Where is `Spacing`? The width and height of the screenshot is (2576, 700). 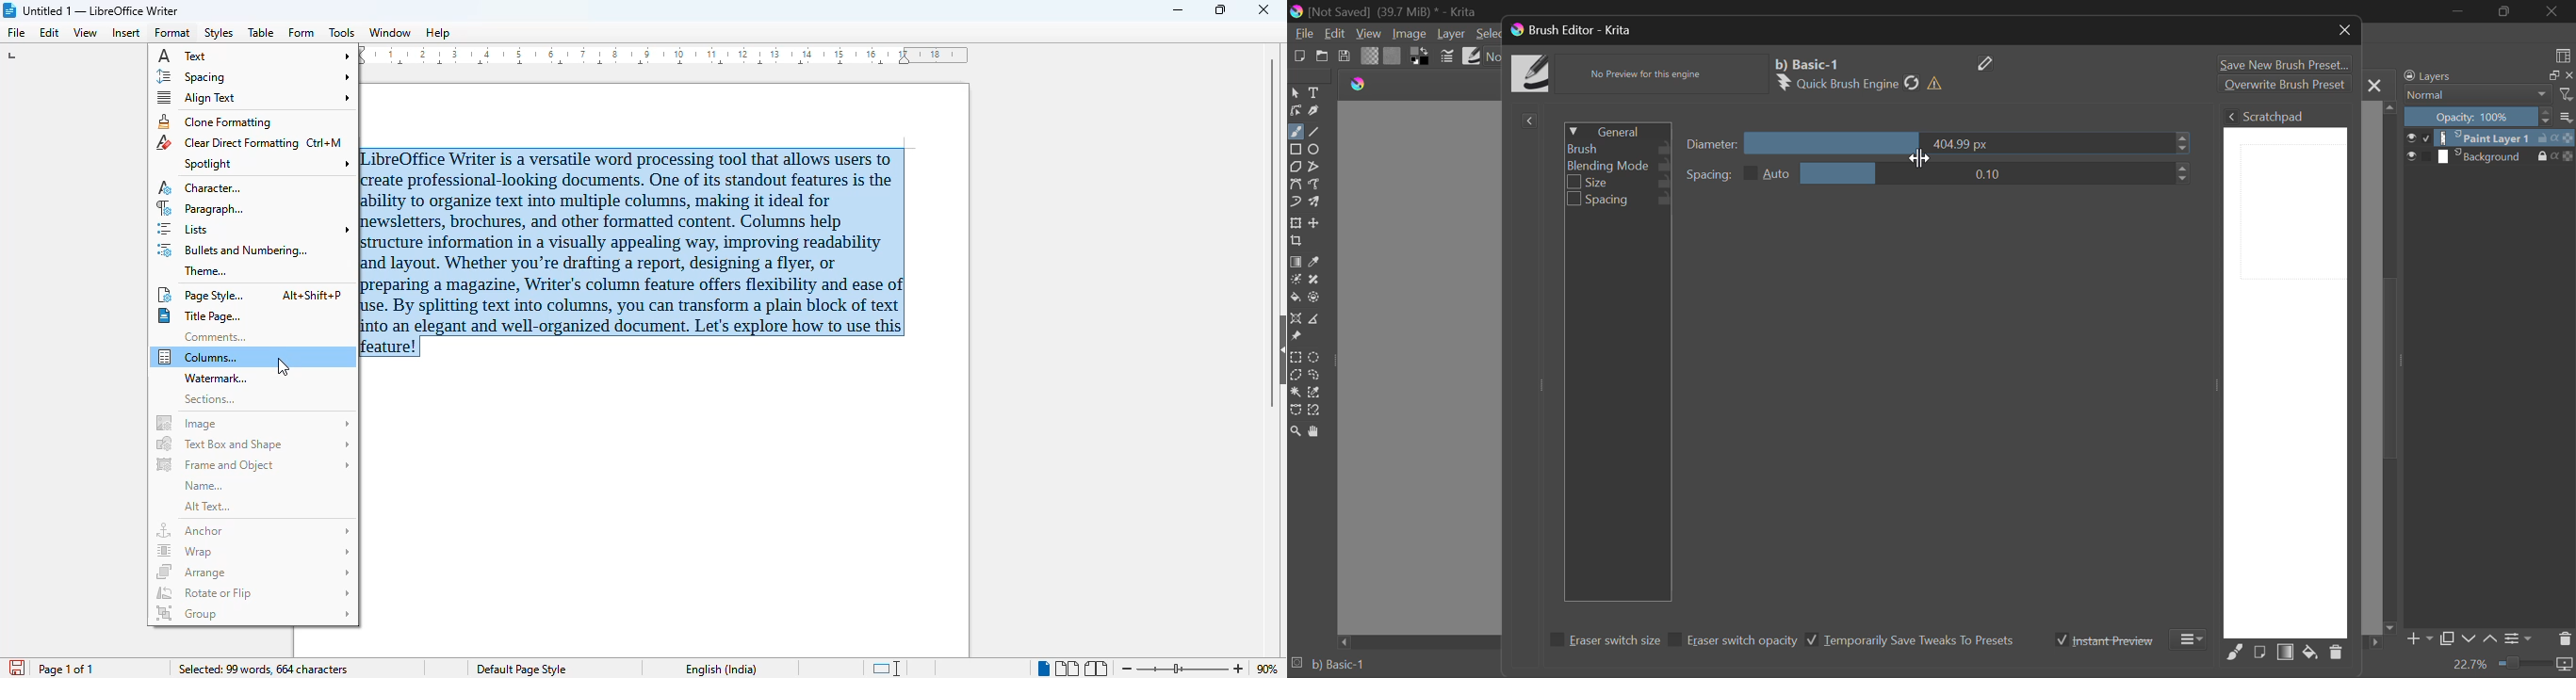 Spacing is located at coordinates (1619, 201).